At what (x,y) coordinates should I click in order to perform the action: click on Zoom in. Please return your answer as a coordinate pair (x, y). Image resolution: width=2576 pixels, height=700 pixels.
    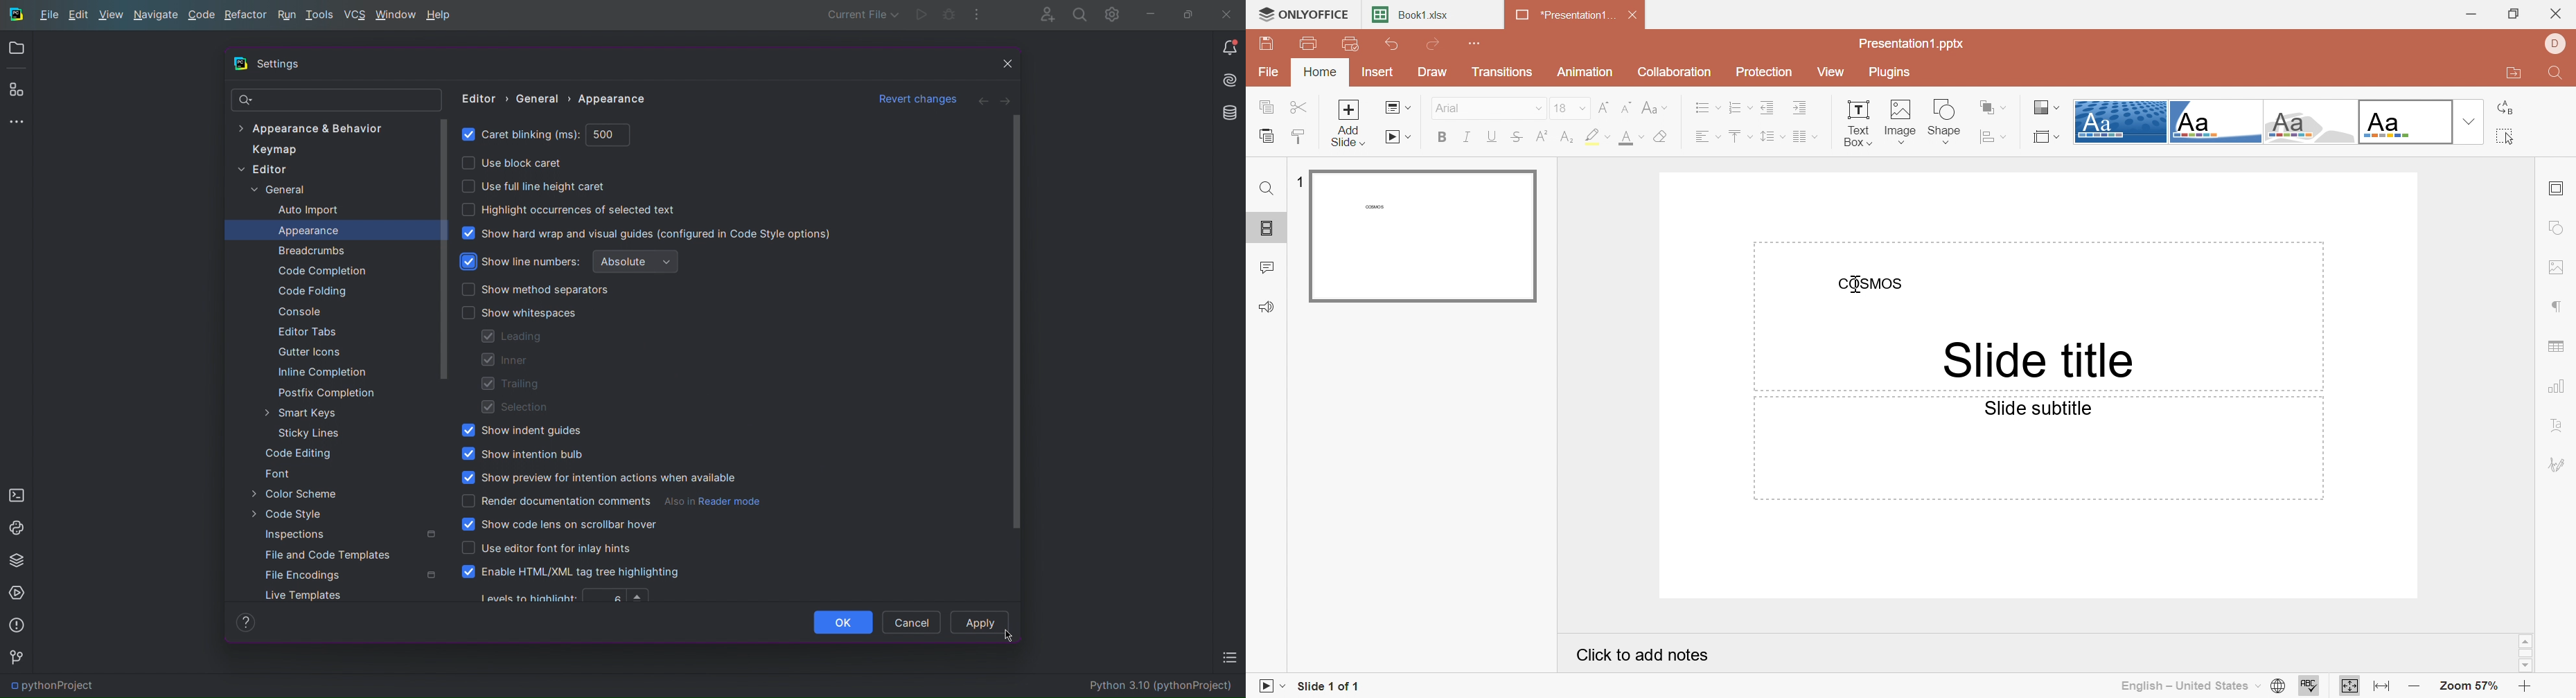
    Looking at the image, I should click on (2528, 685).